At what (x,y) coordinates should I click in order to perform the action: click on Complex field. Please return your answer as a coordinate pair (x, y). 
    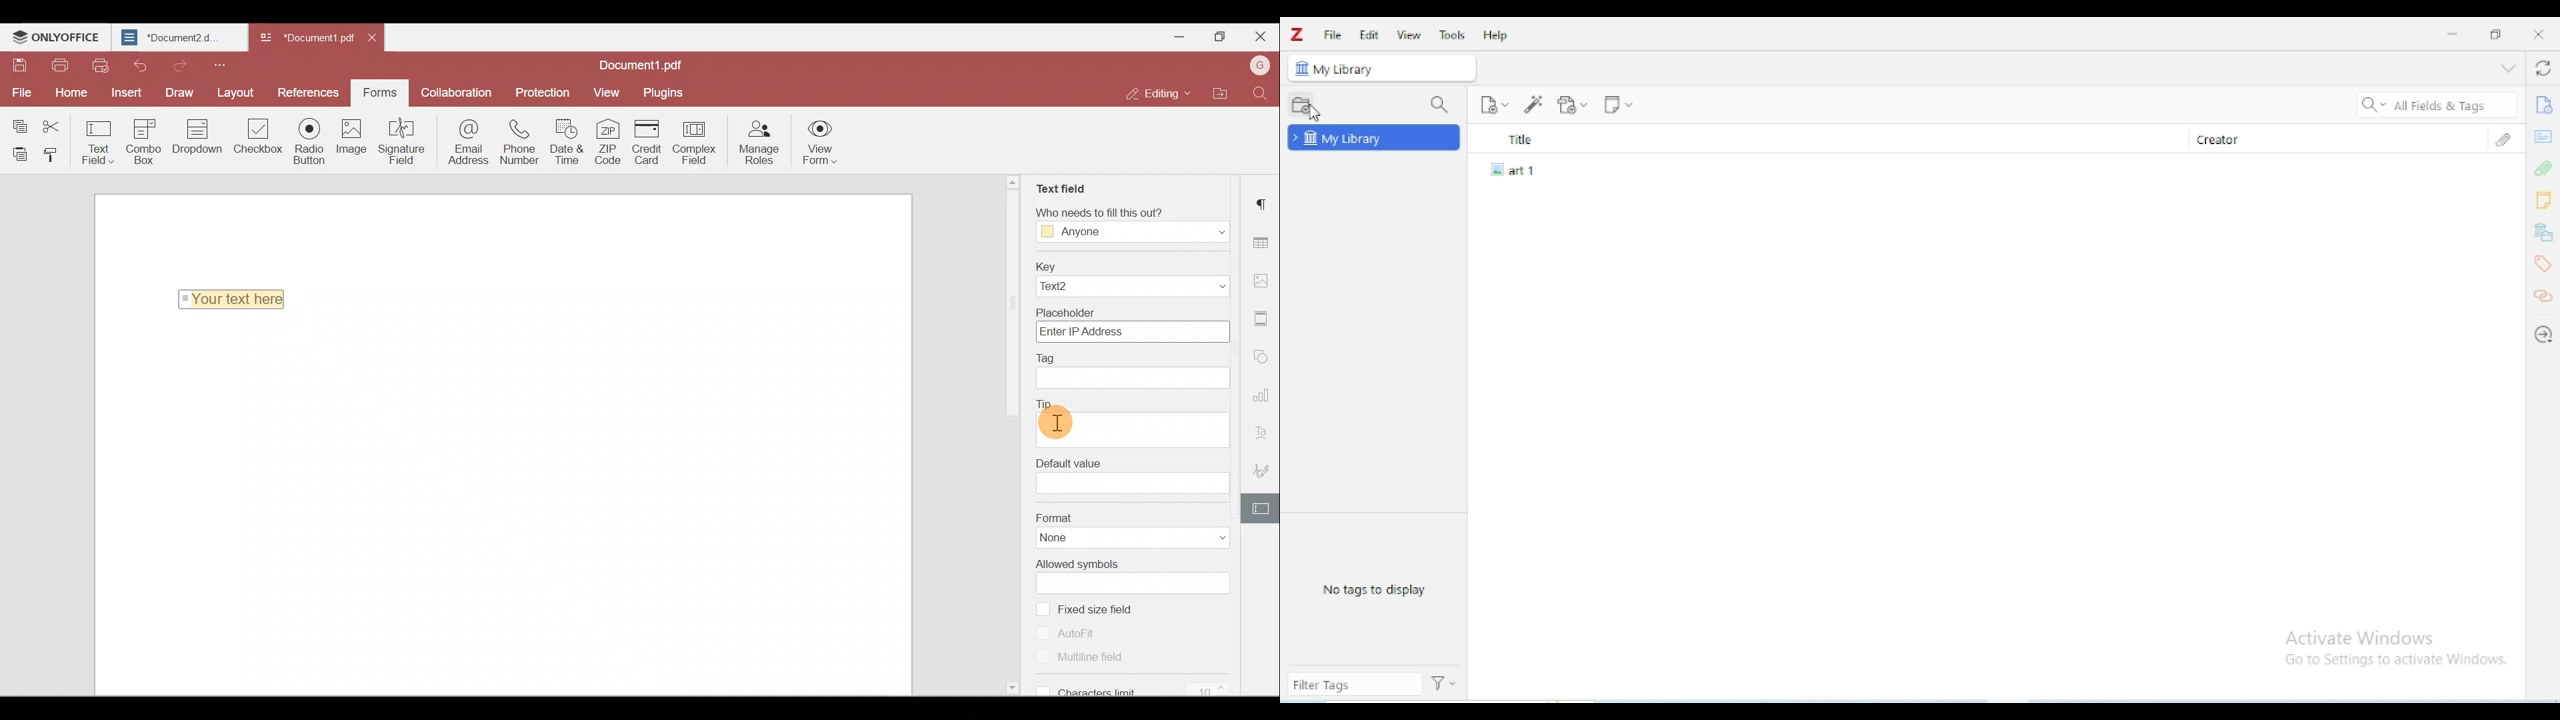
    Looking at the image, I should click on (699, 141).